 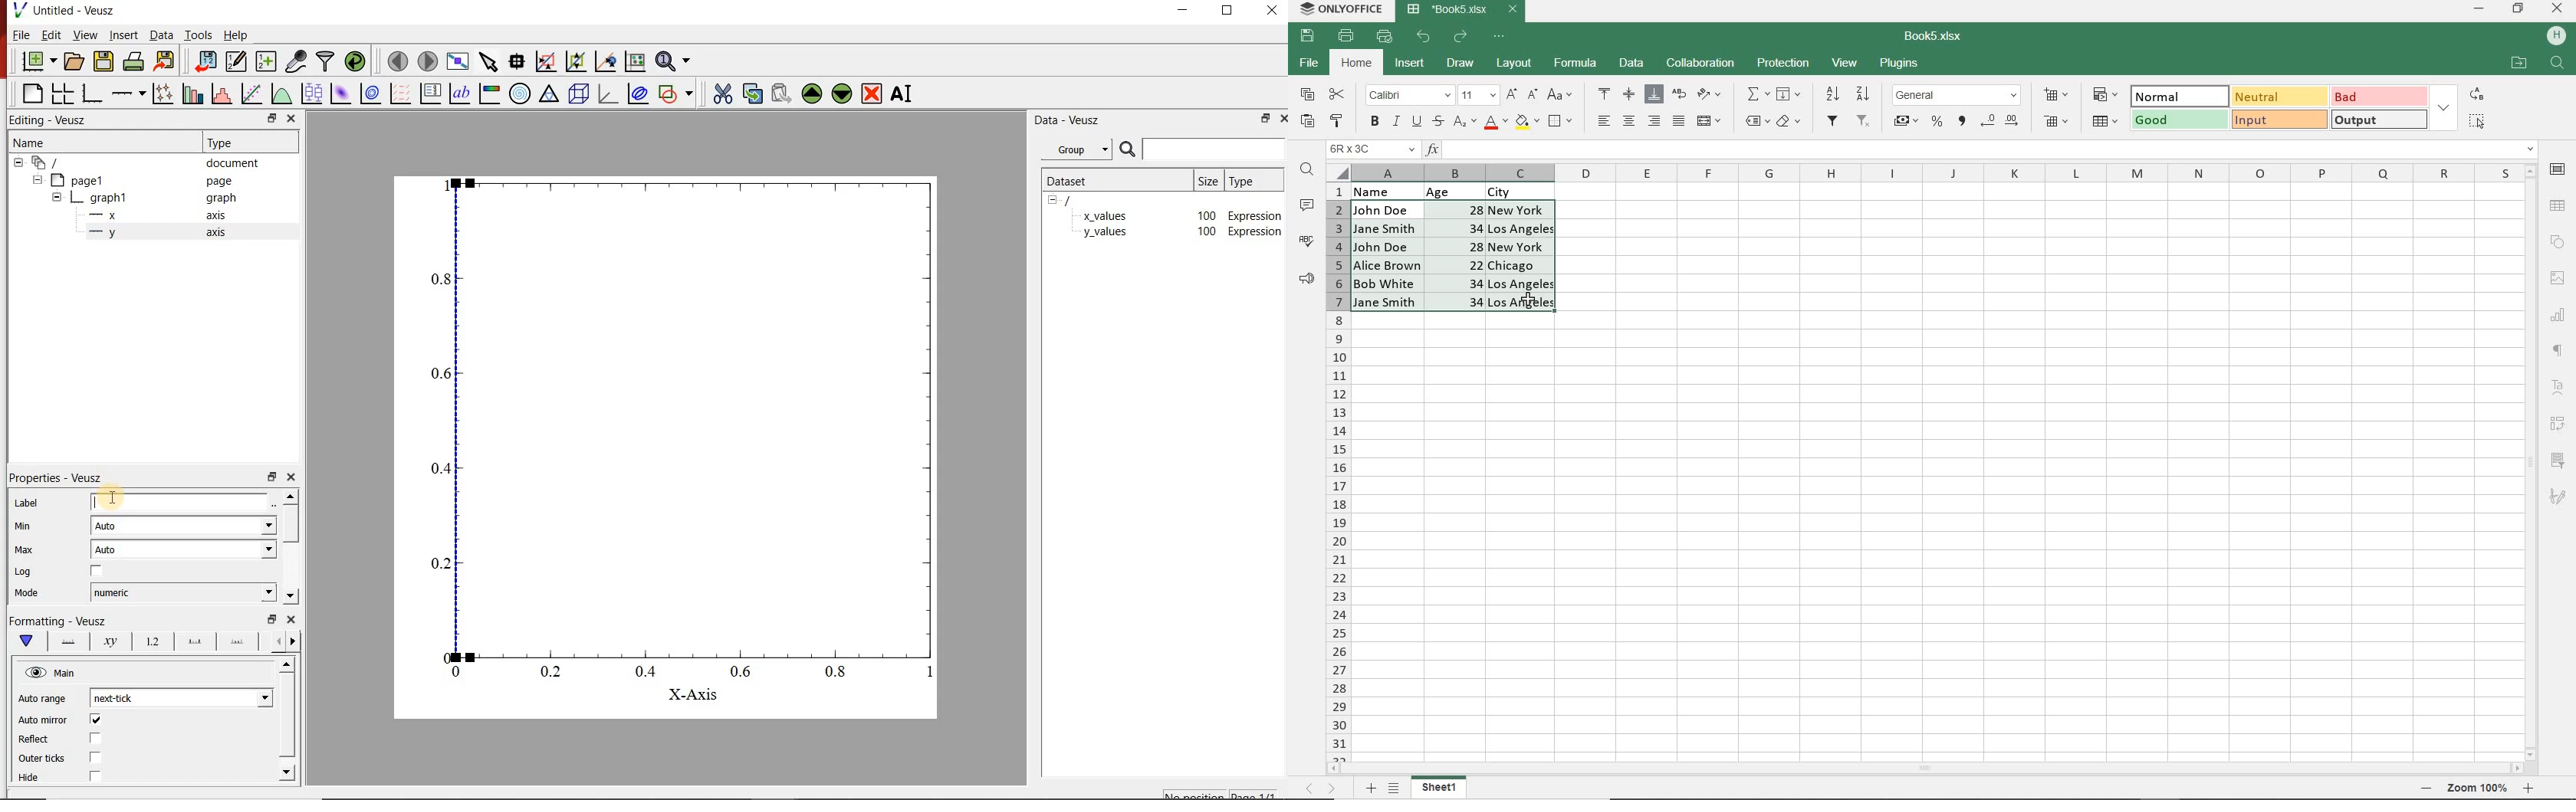 I want to click on FIND, so click(x=1307, y=171).